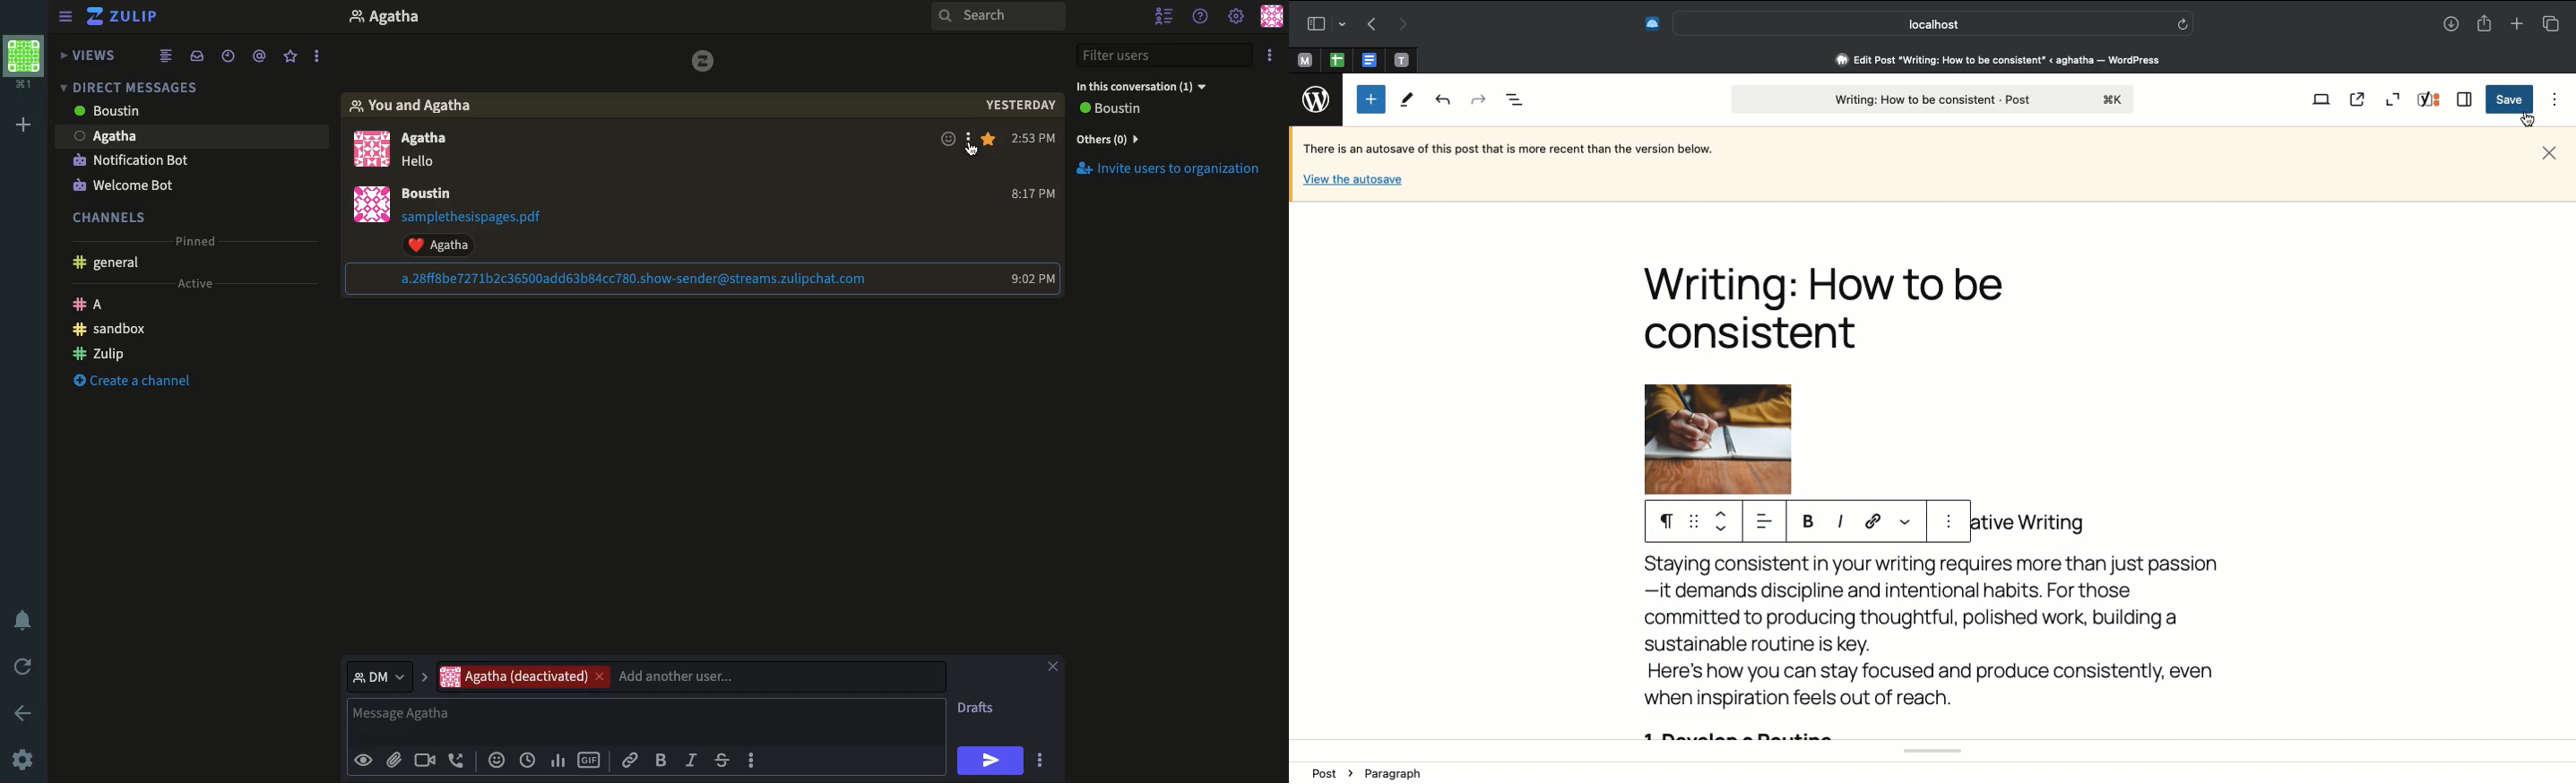  I want to click on Zulip, so click(99, 351).